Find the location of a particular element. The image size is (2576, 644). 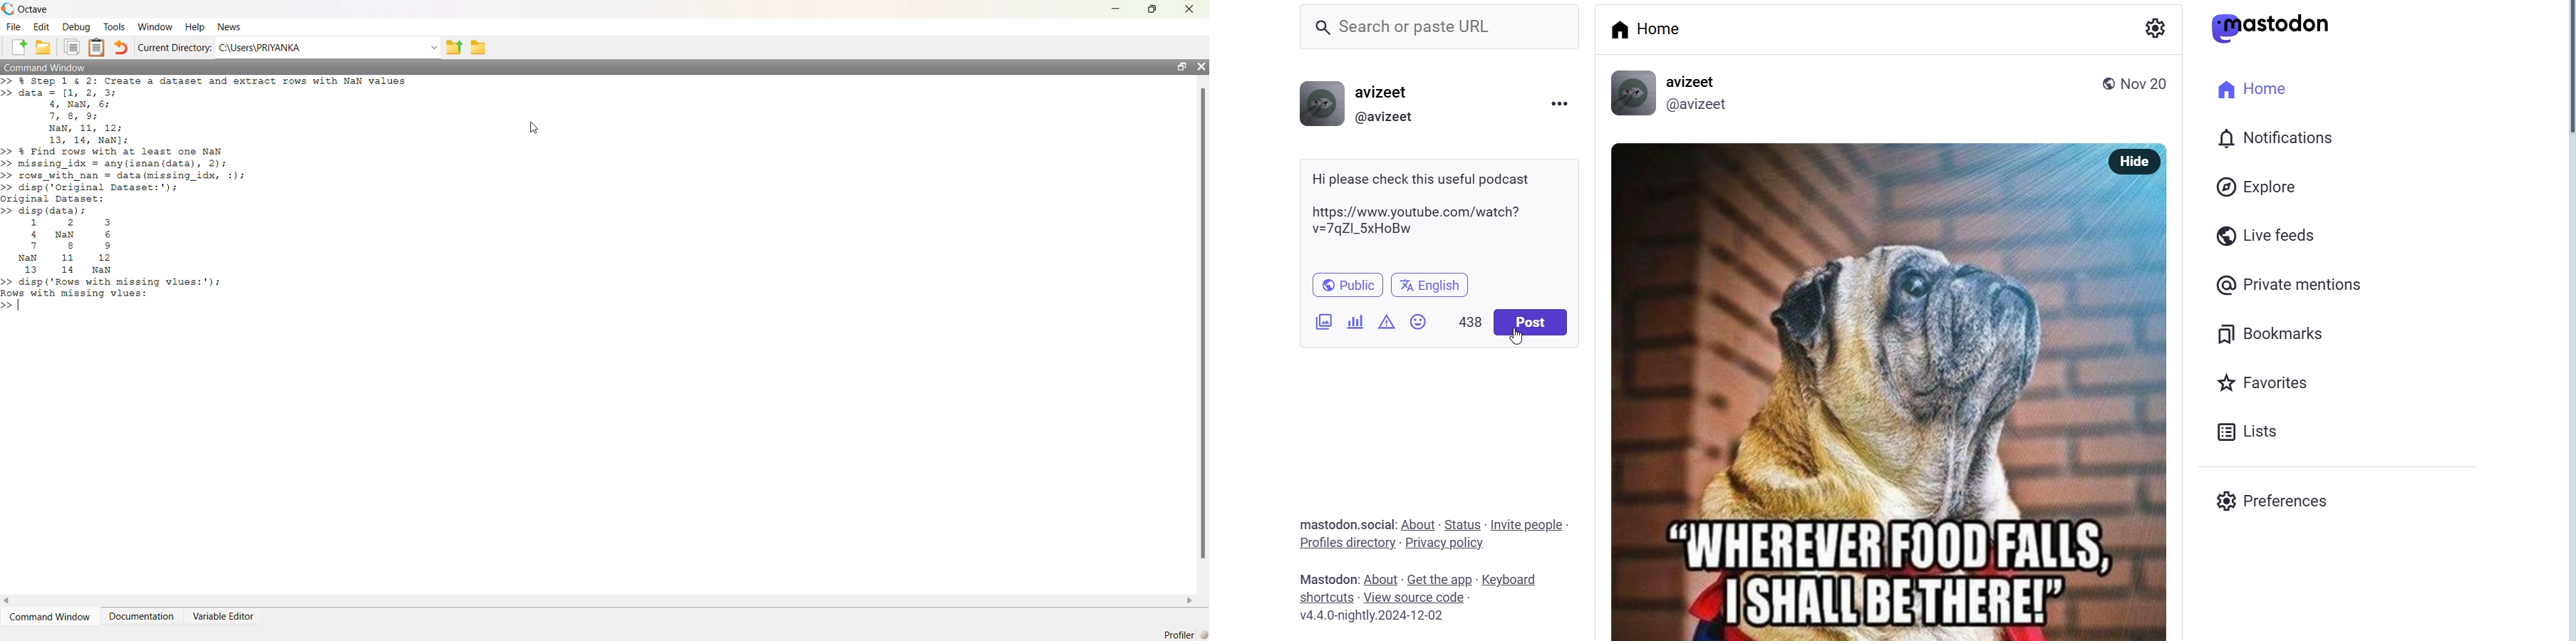

profile picture is located at coordinates (1320, 105).